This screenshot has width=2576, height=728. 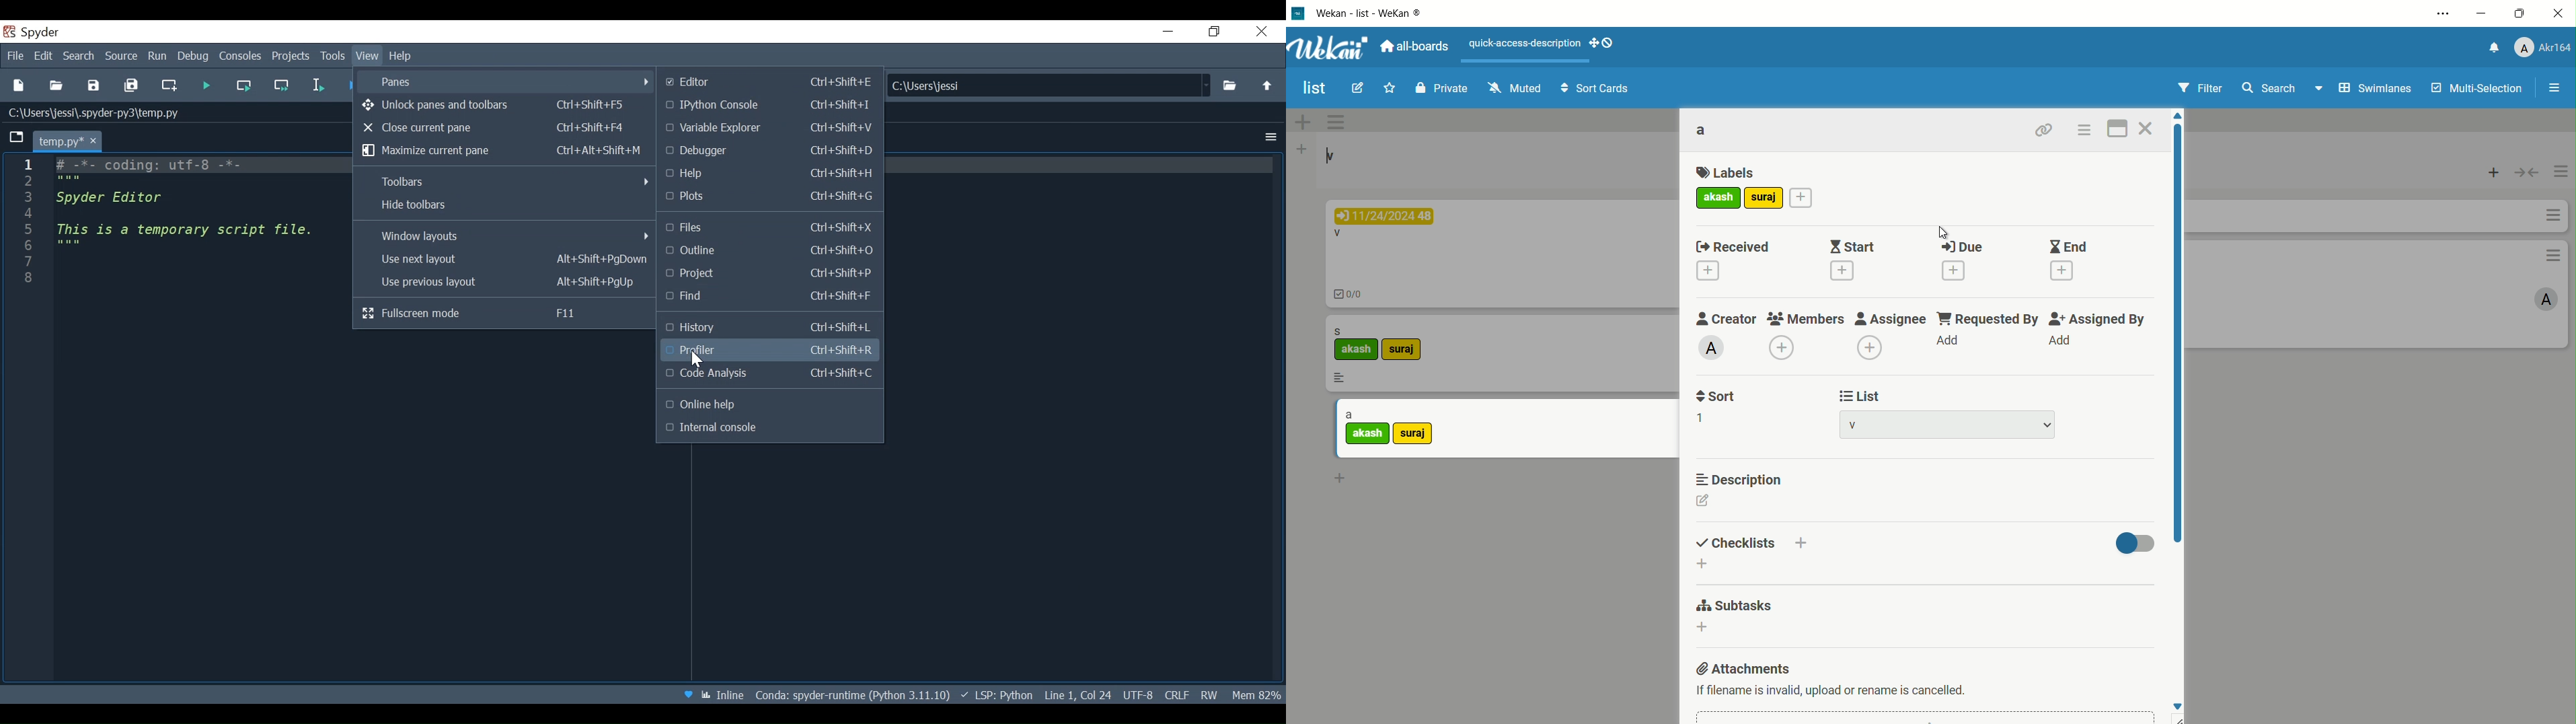 What do you see at coordinates (1080, 693) in the screenshot?
I see `Cursor Position` at bounding box center [1080, 693].